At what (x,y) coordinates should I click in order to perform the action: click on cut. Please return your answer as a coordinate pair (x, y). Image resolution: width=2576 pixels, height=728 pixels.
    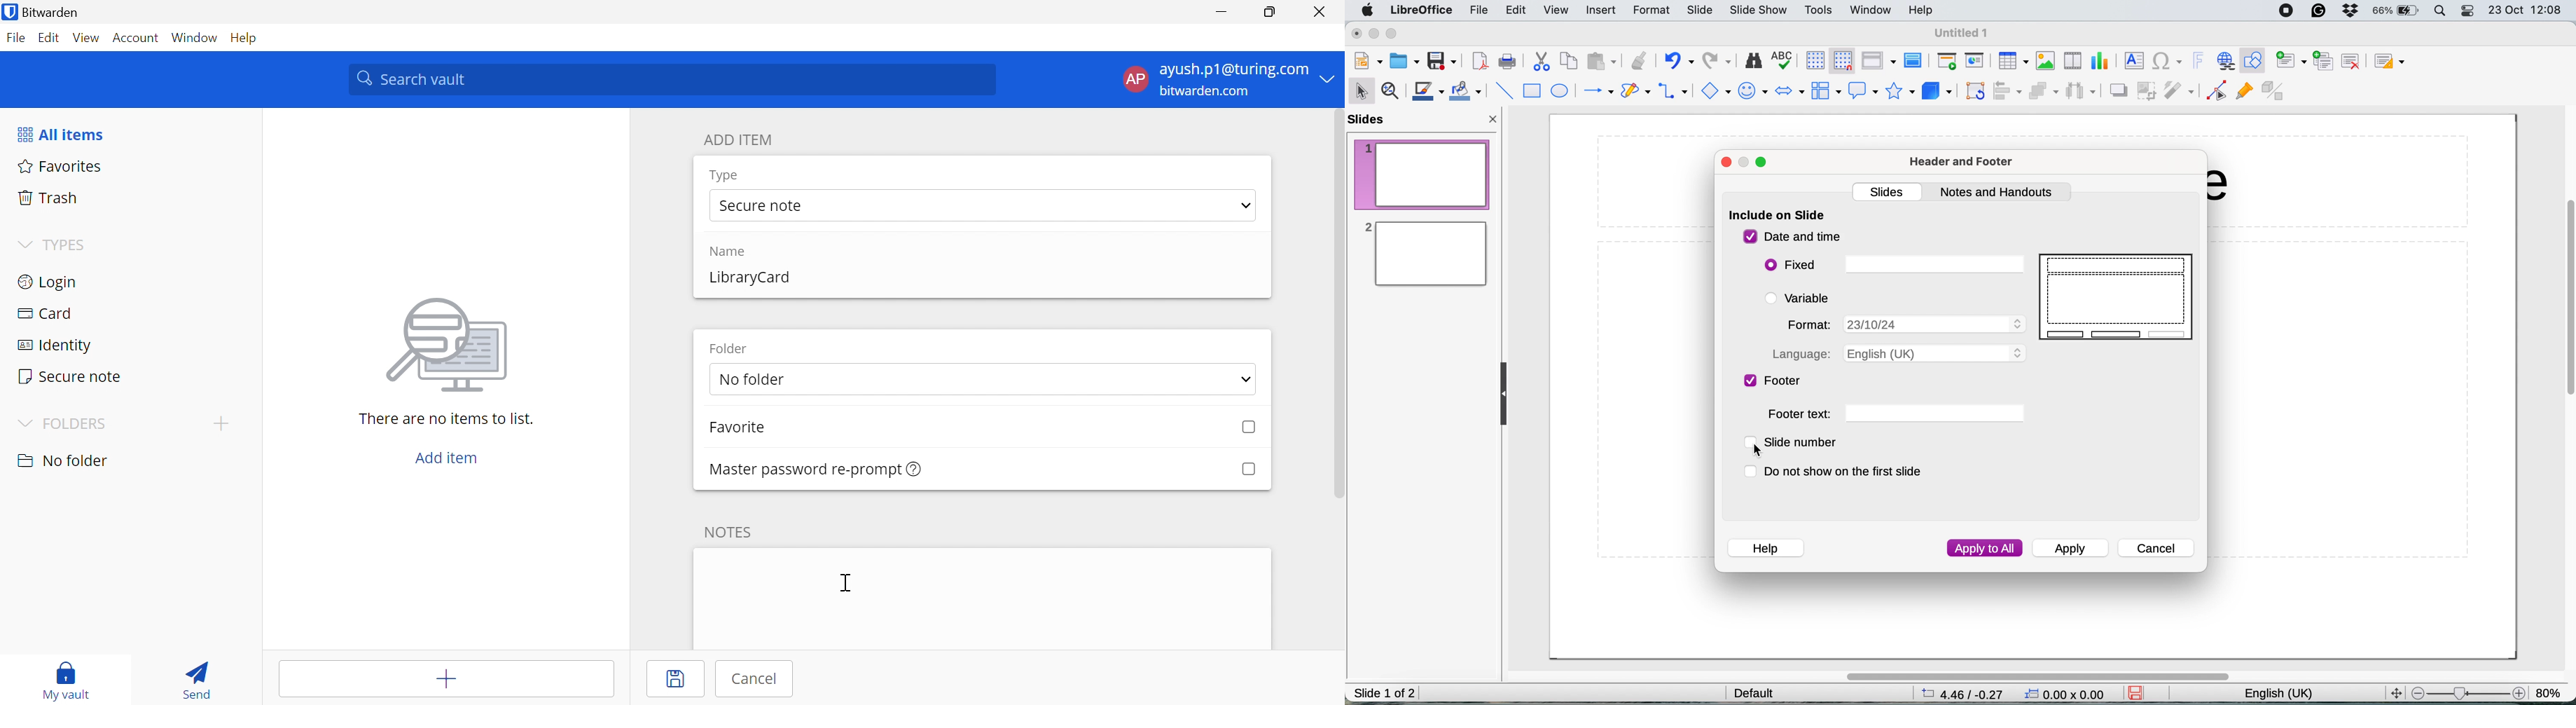
    Looking at the image, I should click on (1543, 63).